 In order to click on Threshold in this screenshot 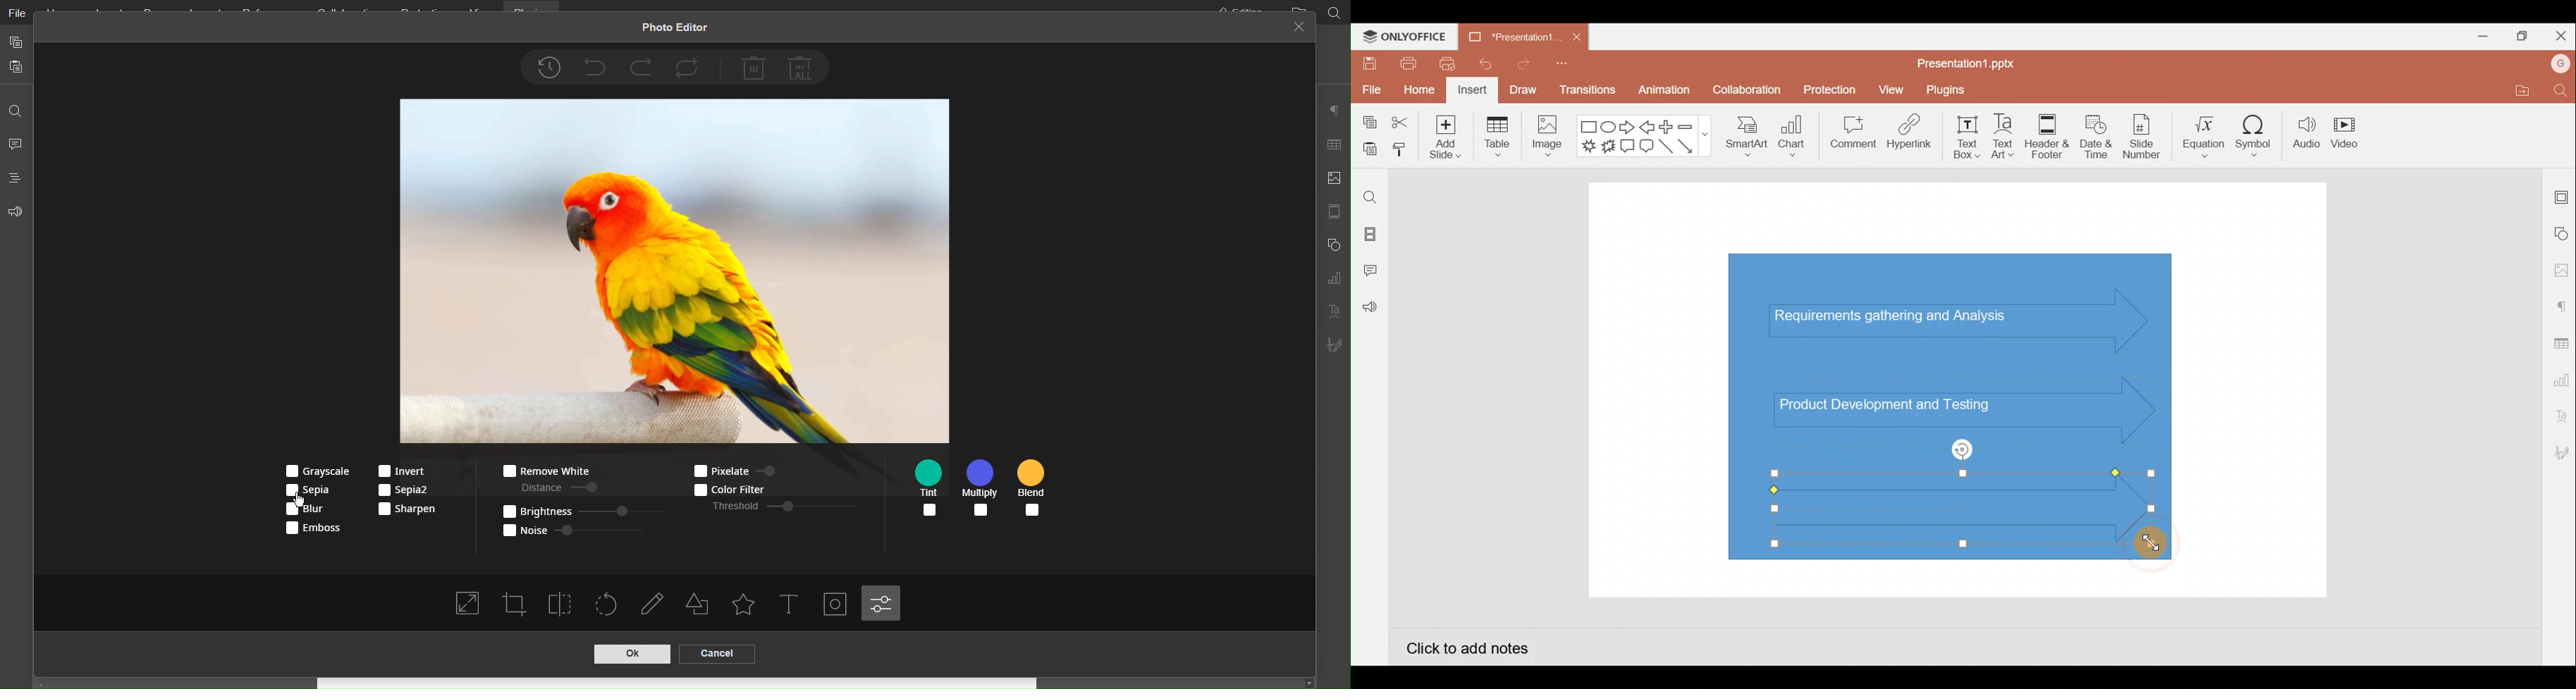, I will do `click(785, 507)`.